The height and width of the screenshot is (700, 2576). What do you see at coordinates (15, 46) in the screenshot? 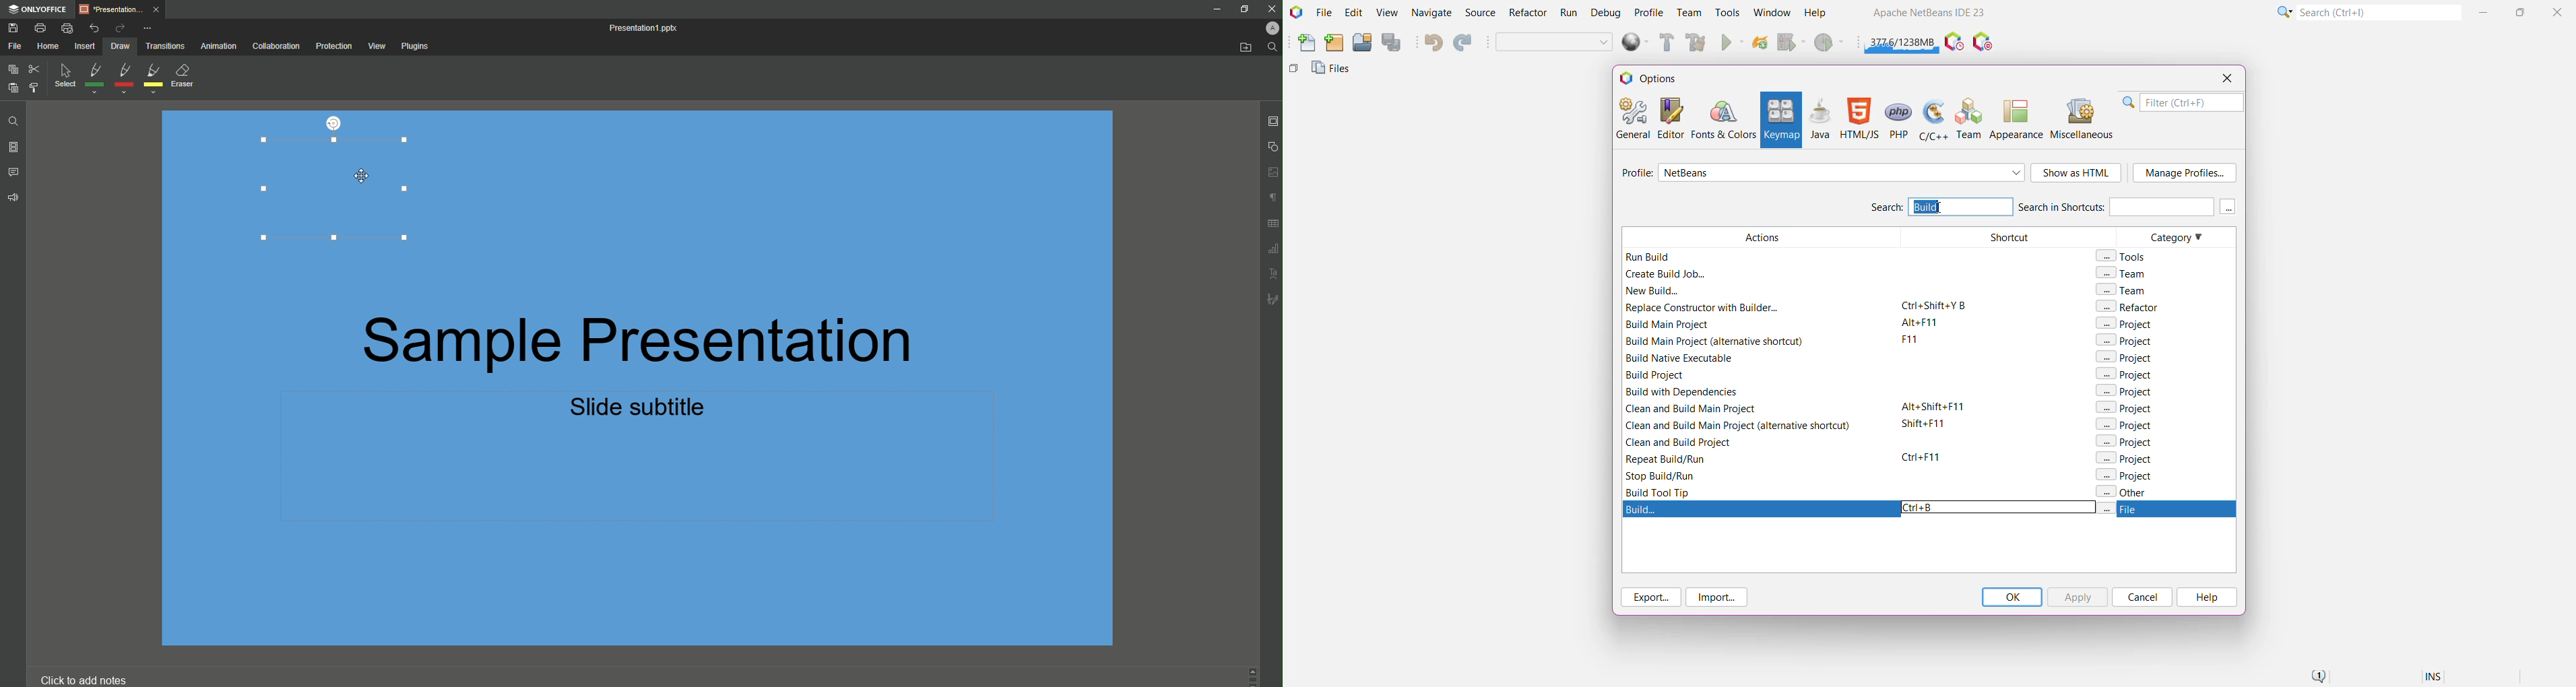
I see `File` at bounding box center [15, 46].